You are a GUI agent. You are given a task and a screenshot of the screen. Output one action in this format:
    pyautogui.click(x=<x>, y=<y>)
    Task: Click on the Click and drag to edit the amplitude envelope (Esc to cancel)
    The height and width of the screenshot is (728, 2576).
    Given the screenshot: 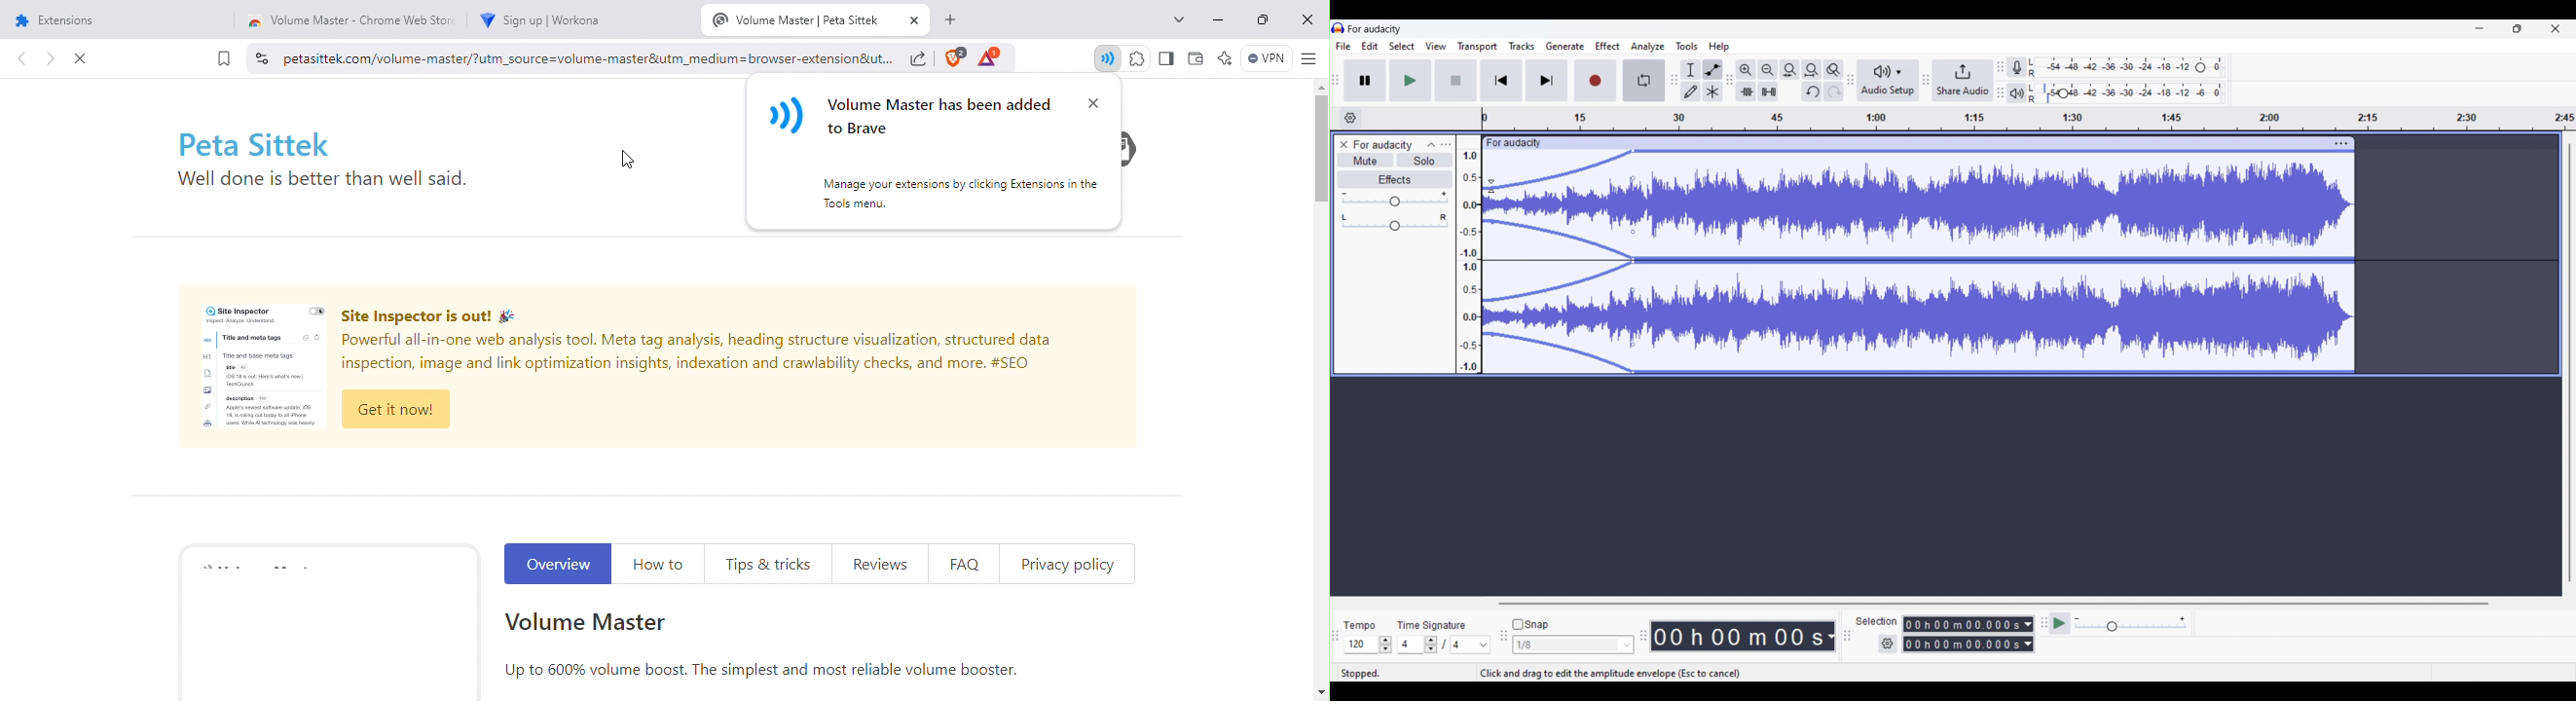 What is the action you would take?
    pyautogui.click(x=1610, y=674)
    